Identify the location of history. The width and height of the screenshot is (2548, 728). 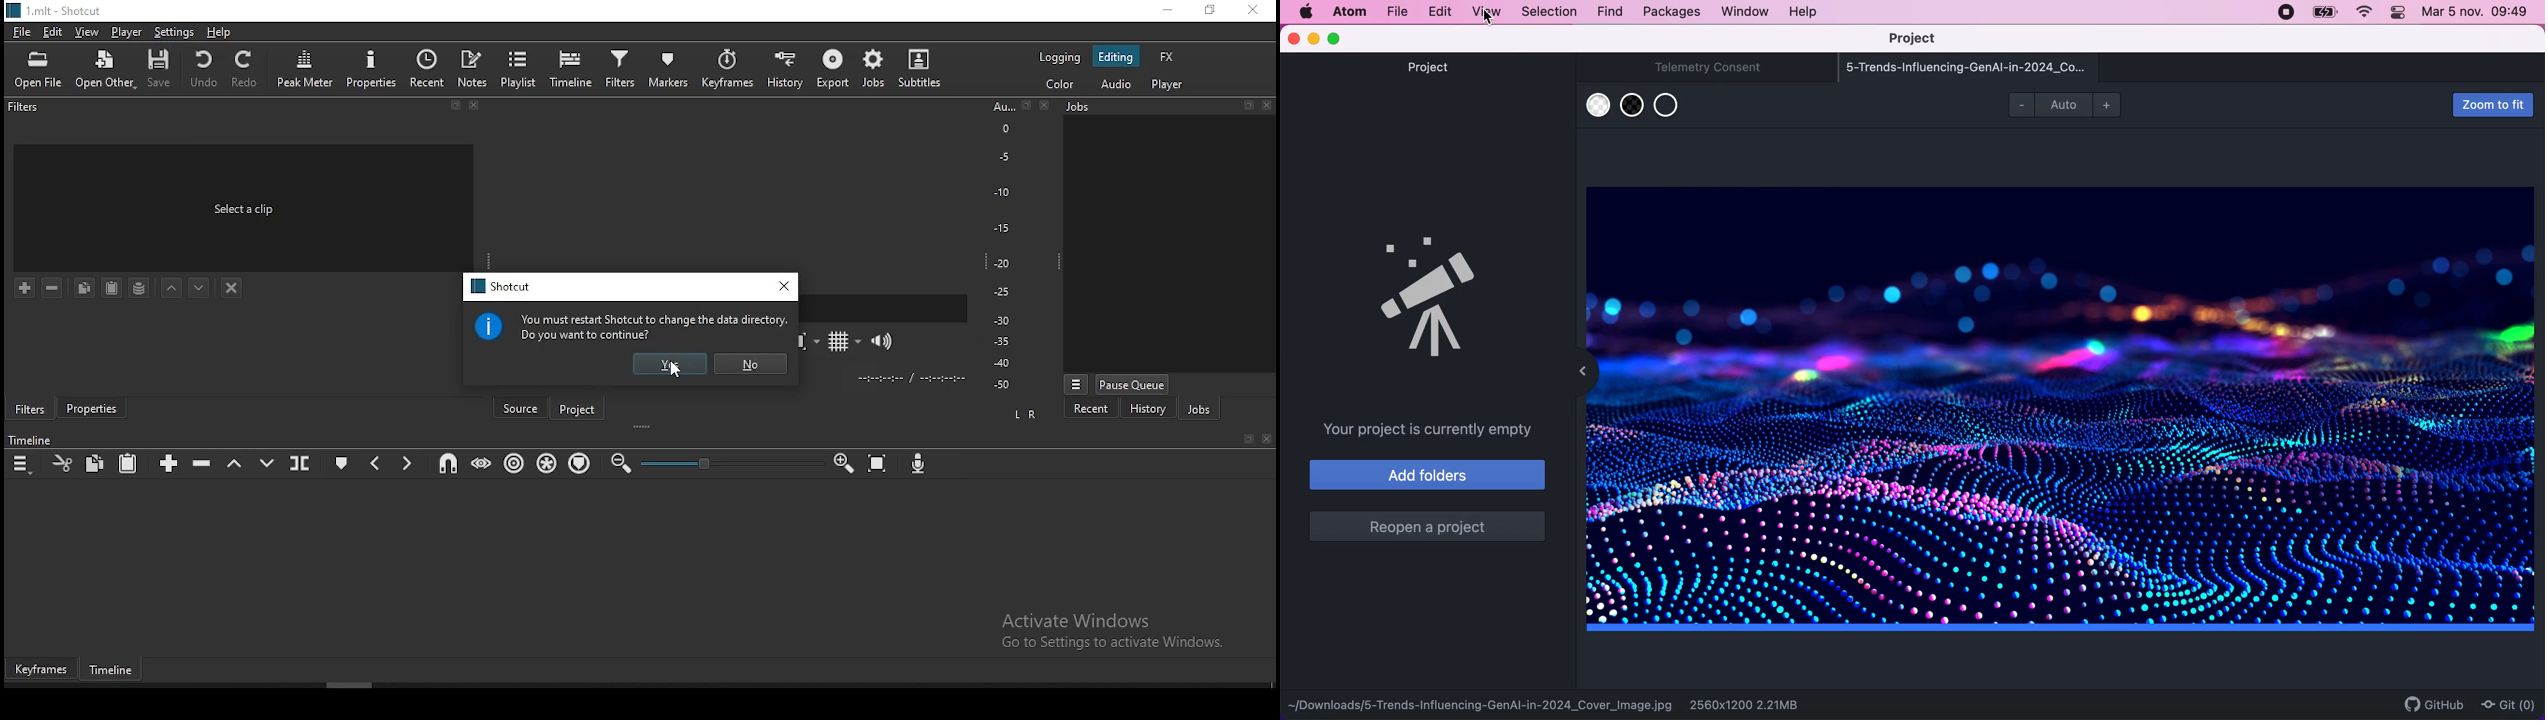
(1148, 409).